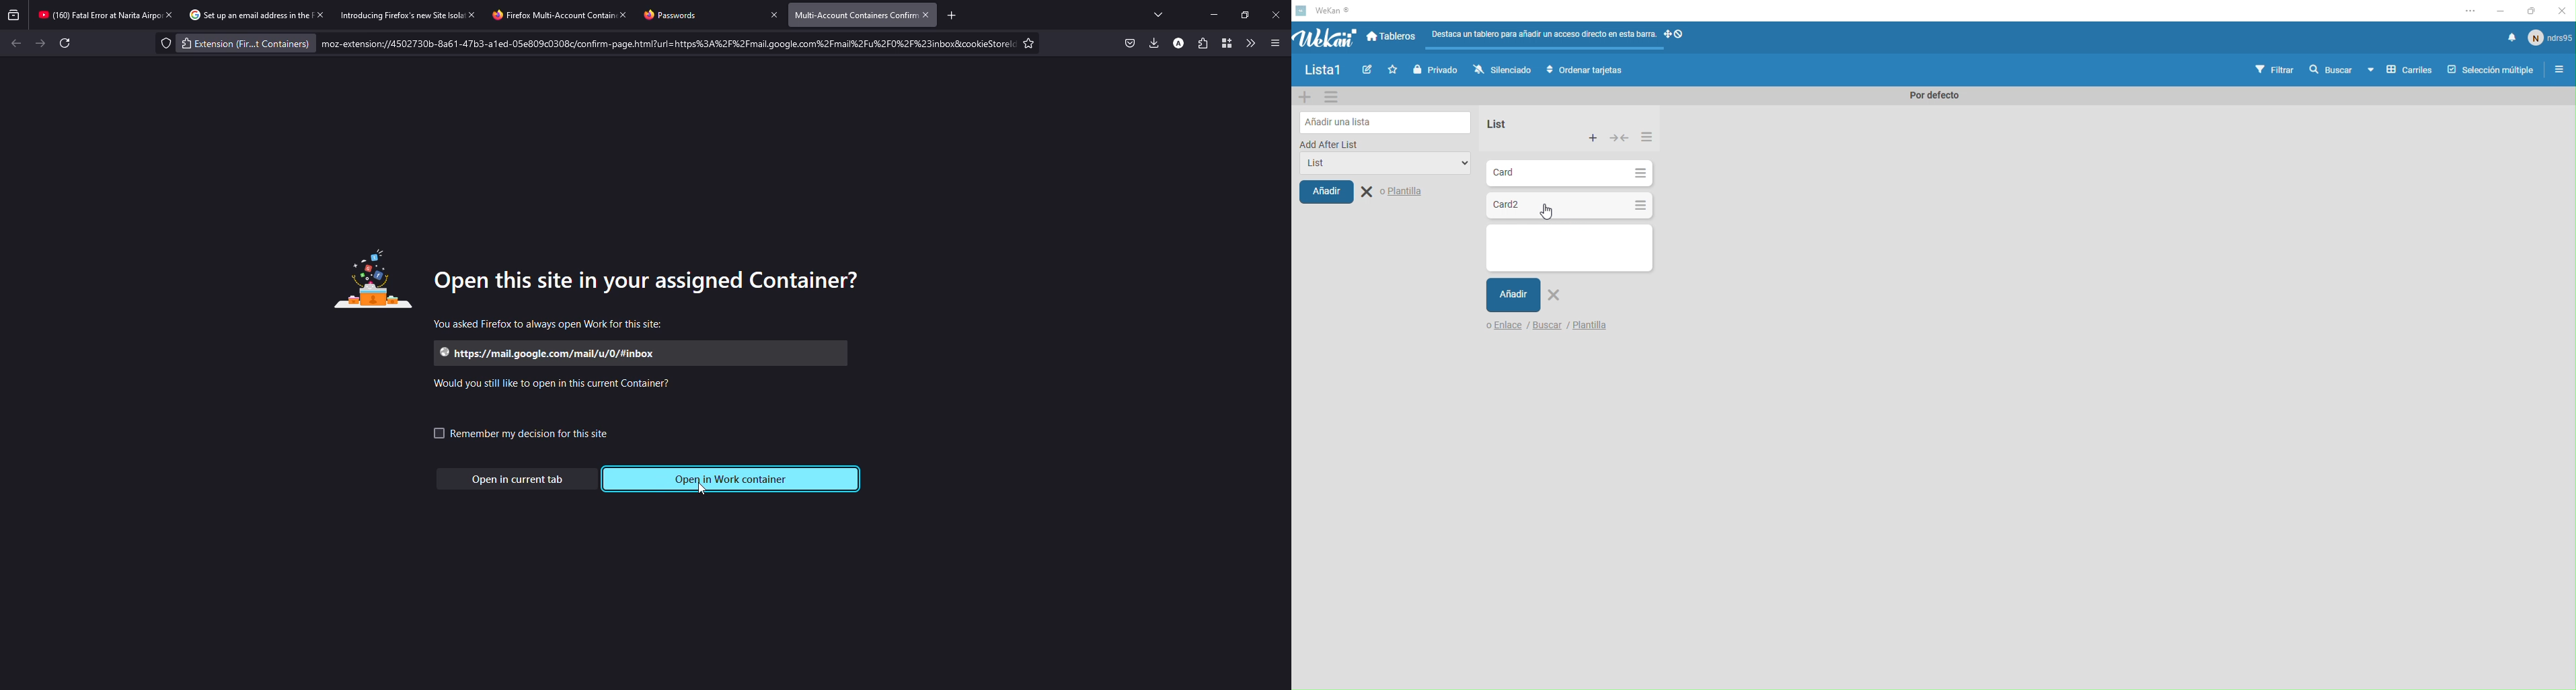 This screenshot has height=700, width=2576. Describe the element at coordinates (2401, 70) in the screenshot. I see `carriles` at that location.